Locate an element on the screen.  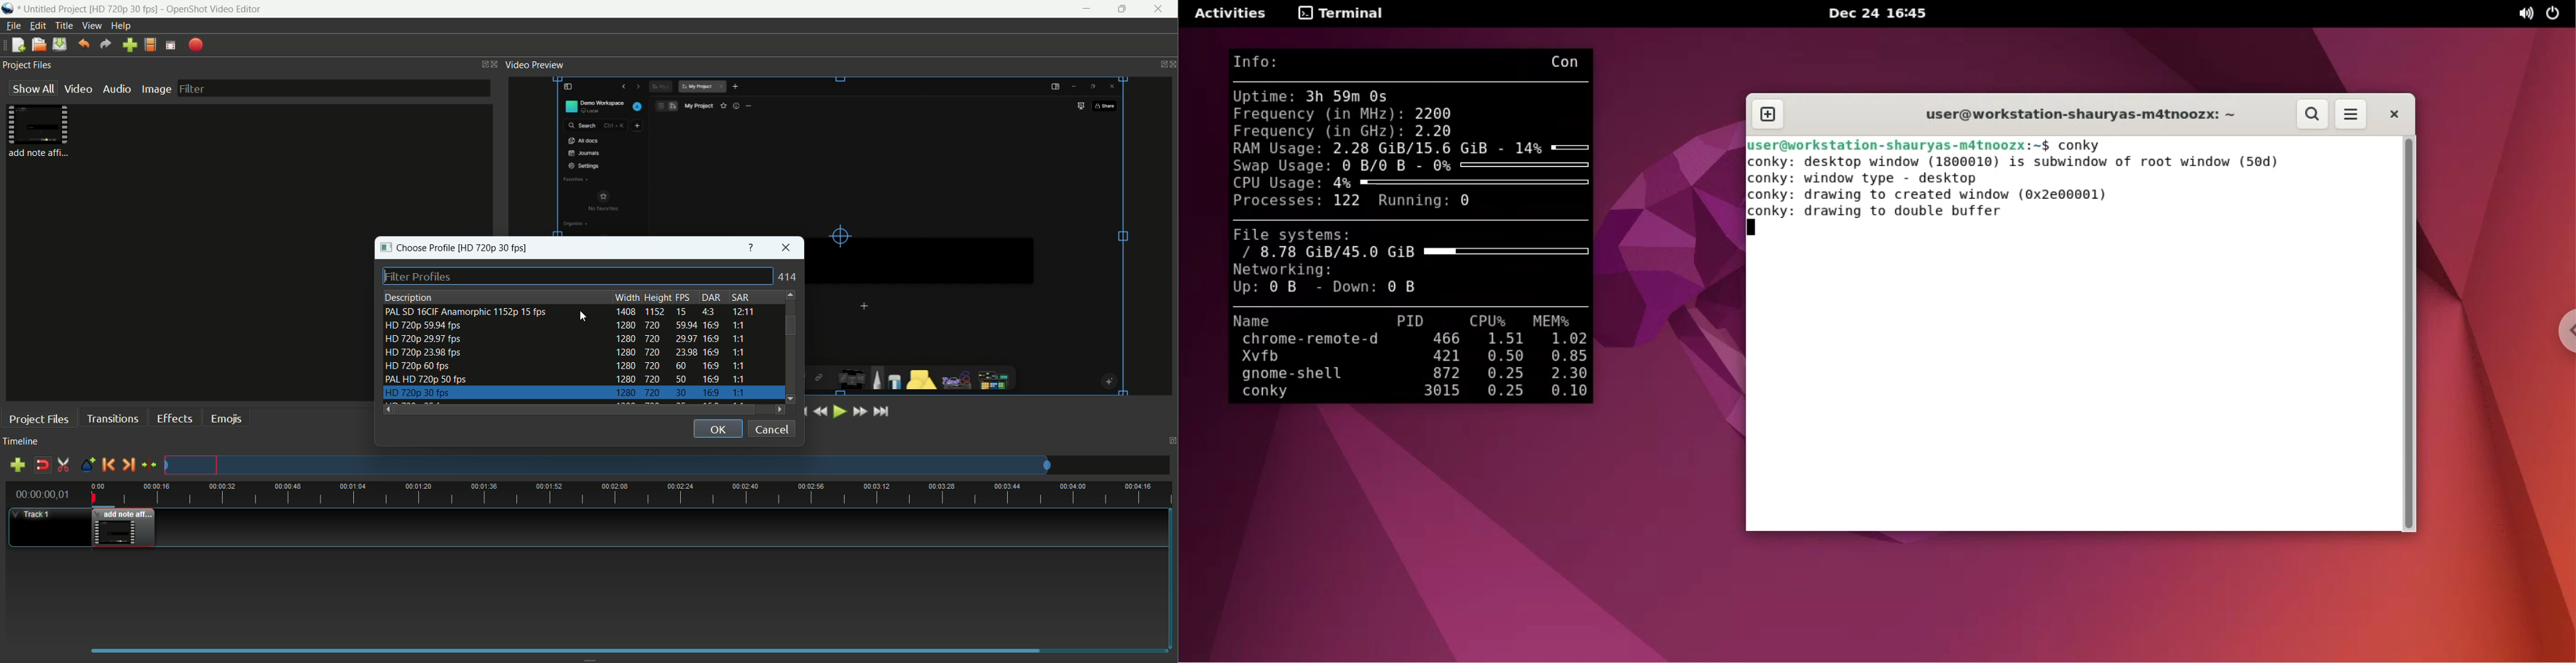
profile-1 is located at coordinates (569, 311).